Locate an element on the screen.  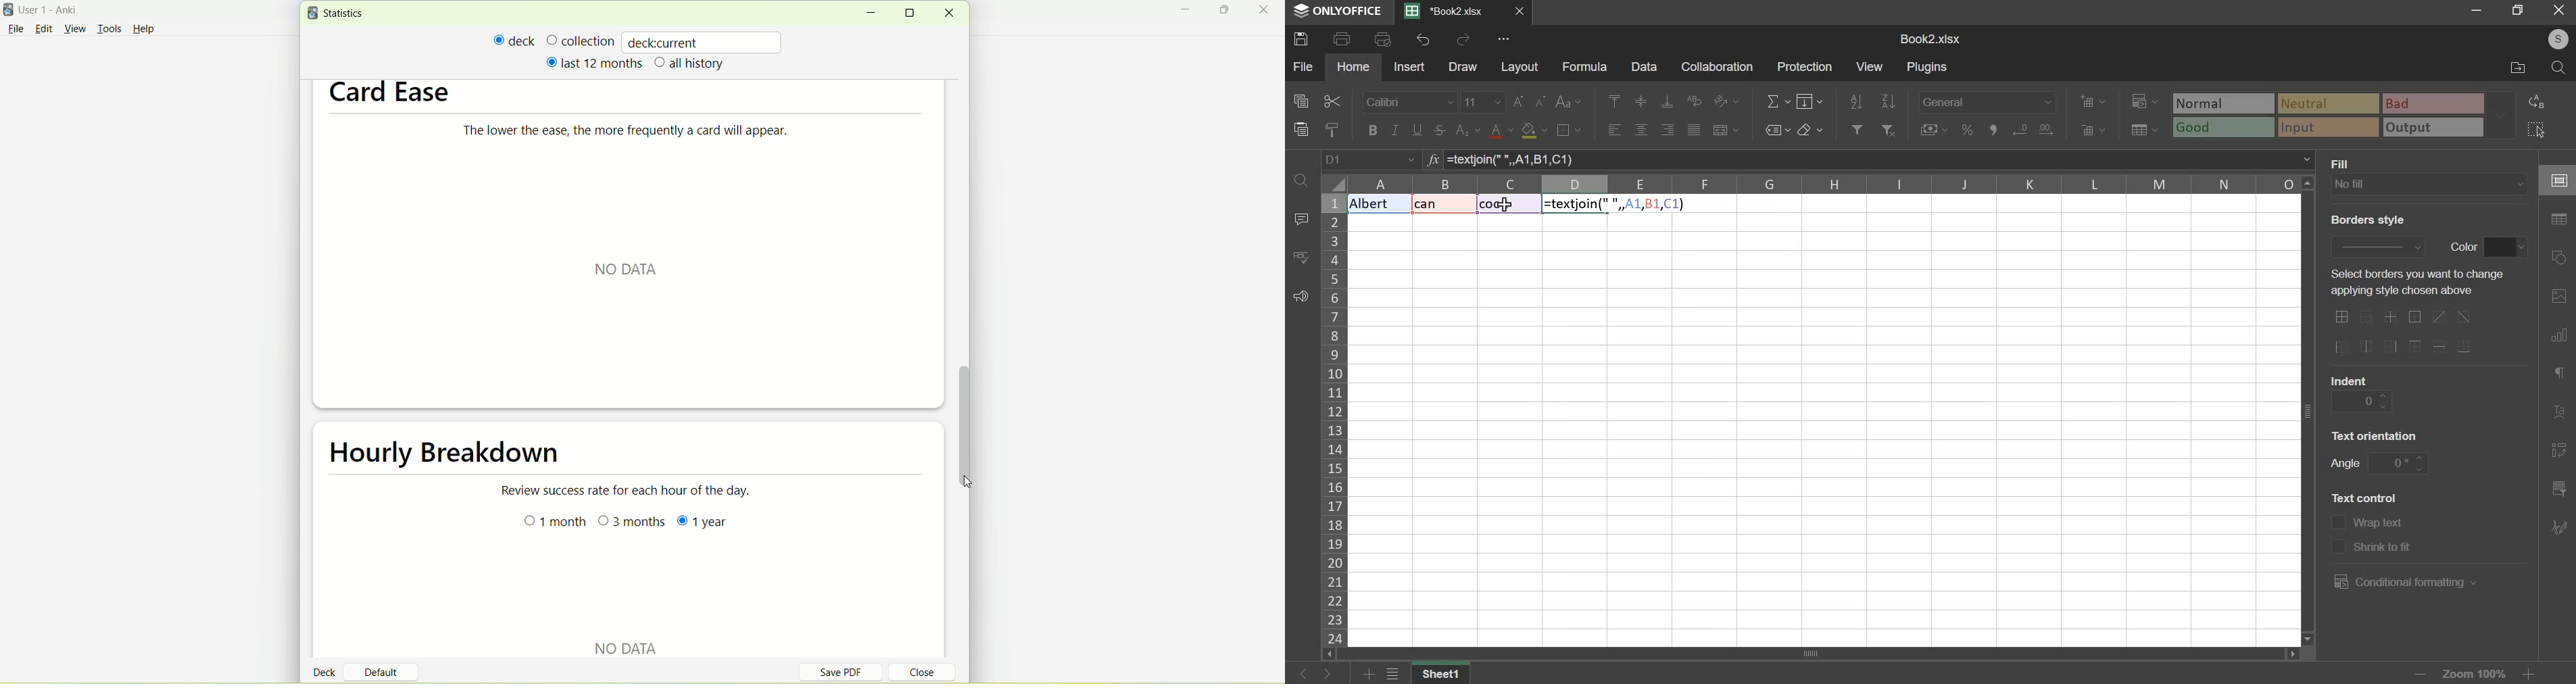
collection is located at coordinates (580, 40).